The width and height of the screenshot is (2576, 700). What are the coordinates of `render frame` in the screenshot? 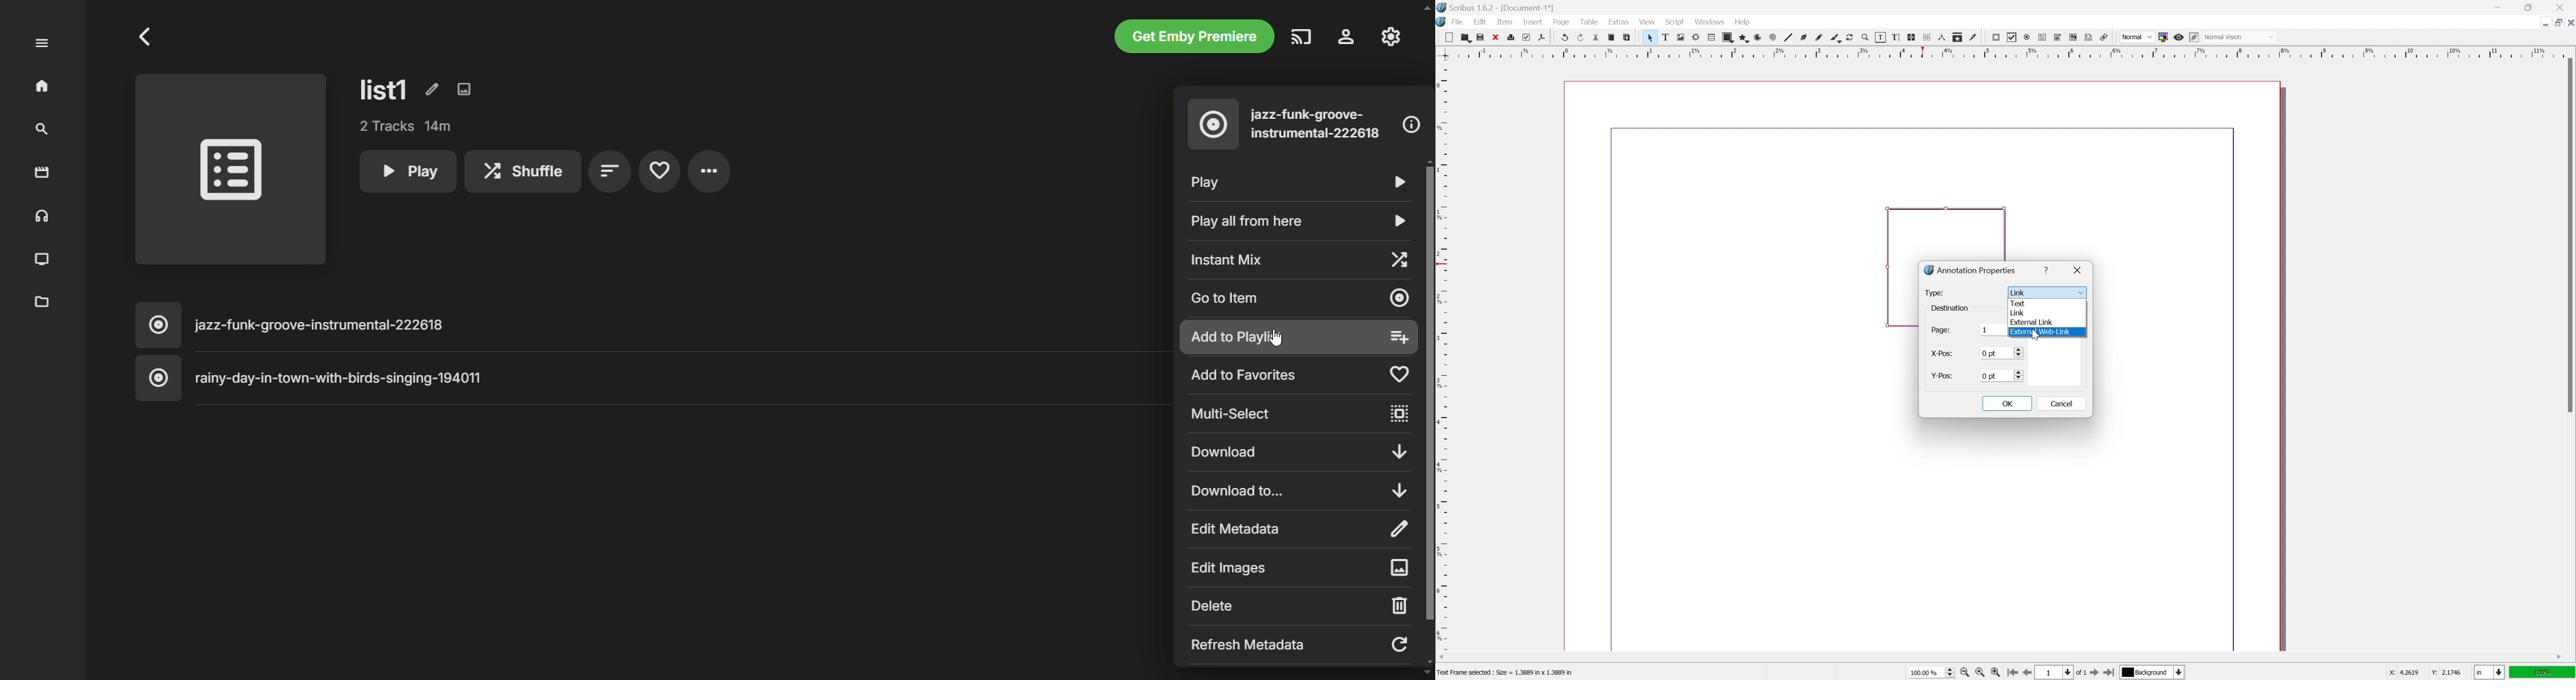 It's located at (1696, 37).